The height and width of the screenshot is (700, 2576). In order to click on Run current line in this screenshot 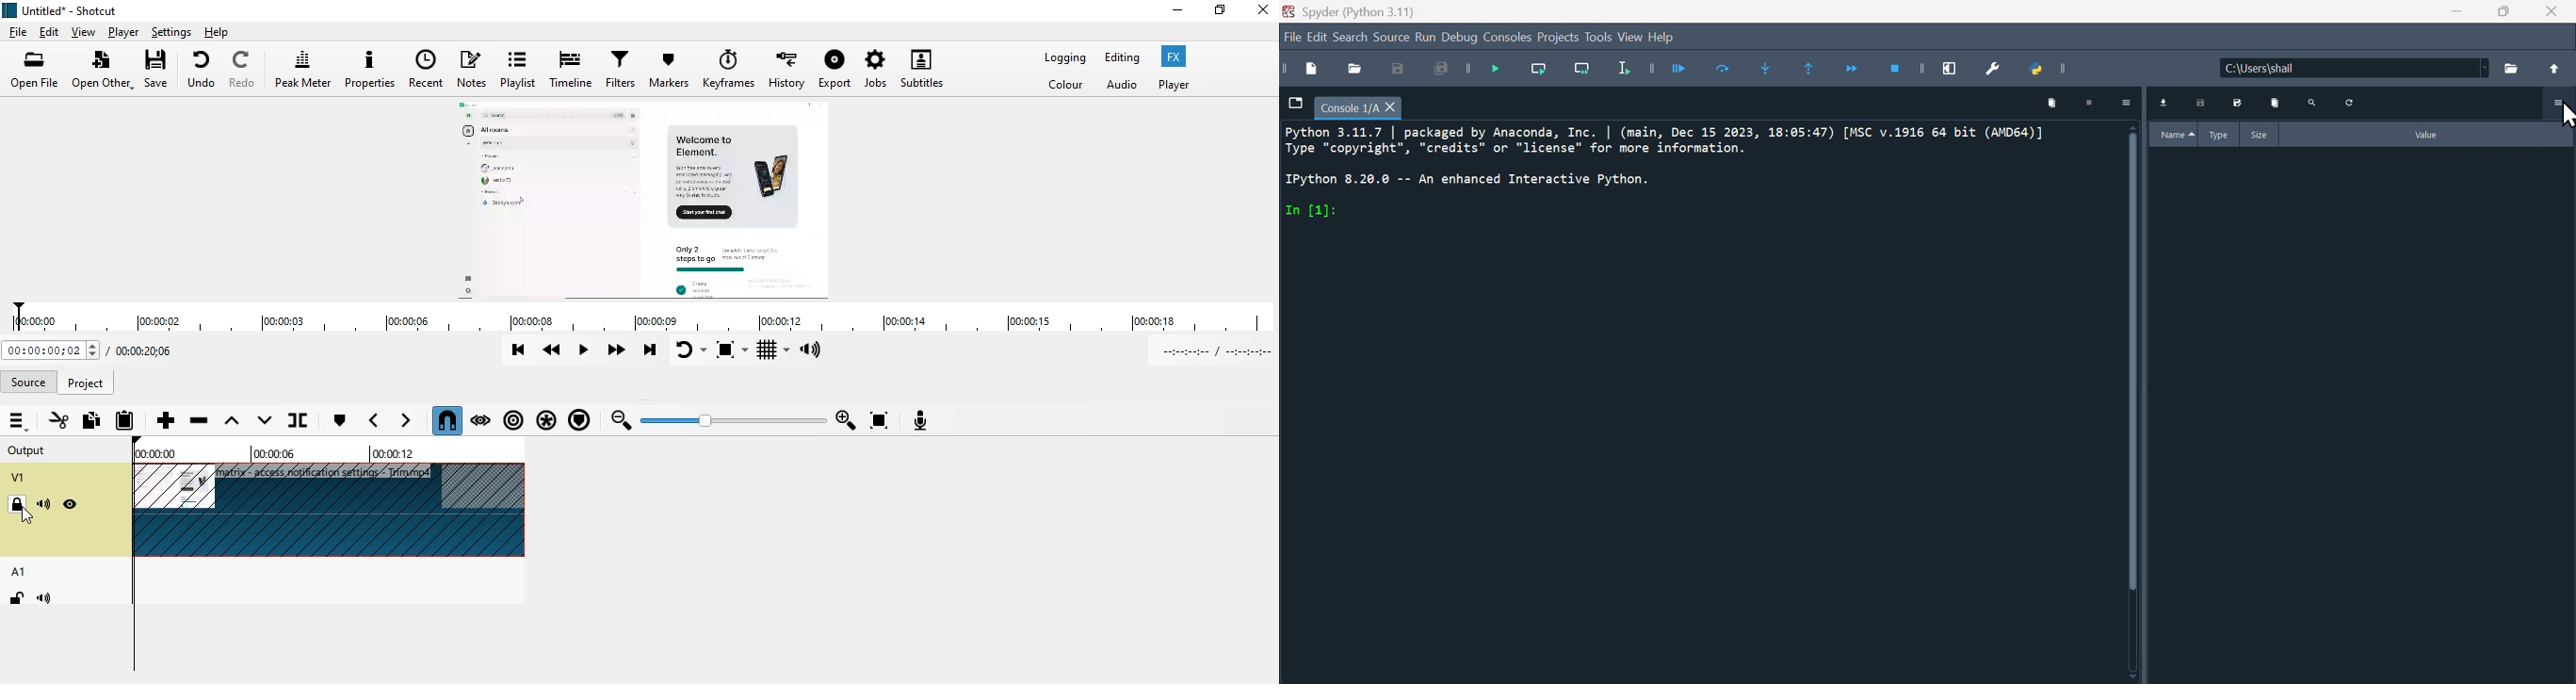, I will do `click(1545, 73)`.